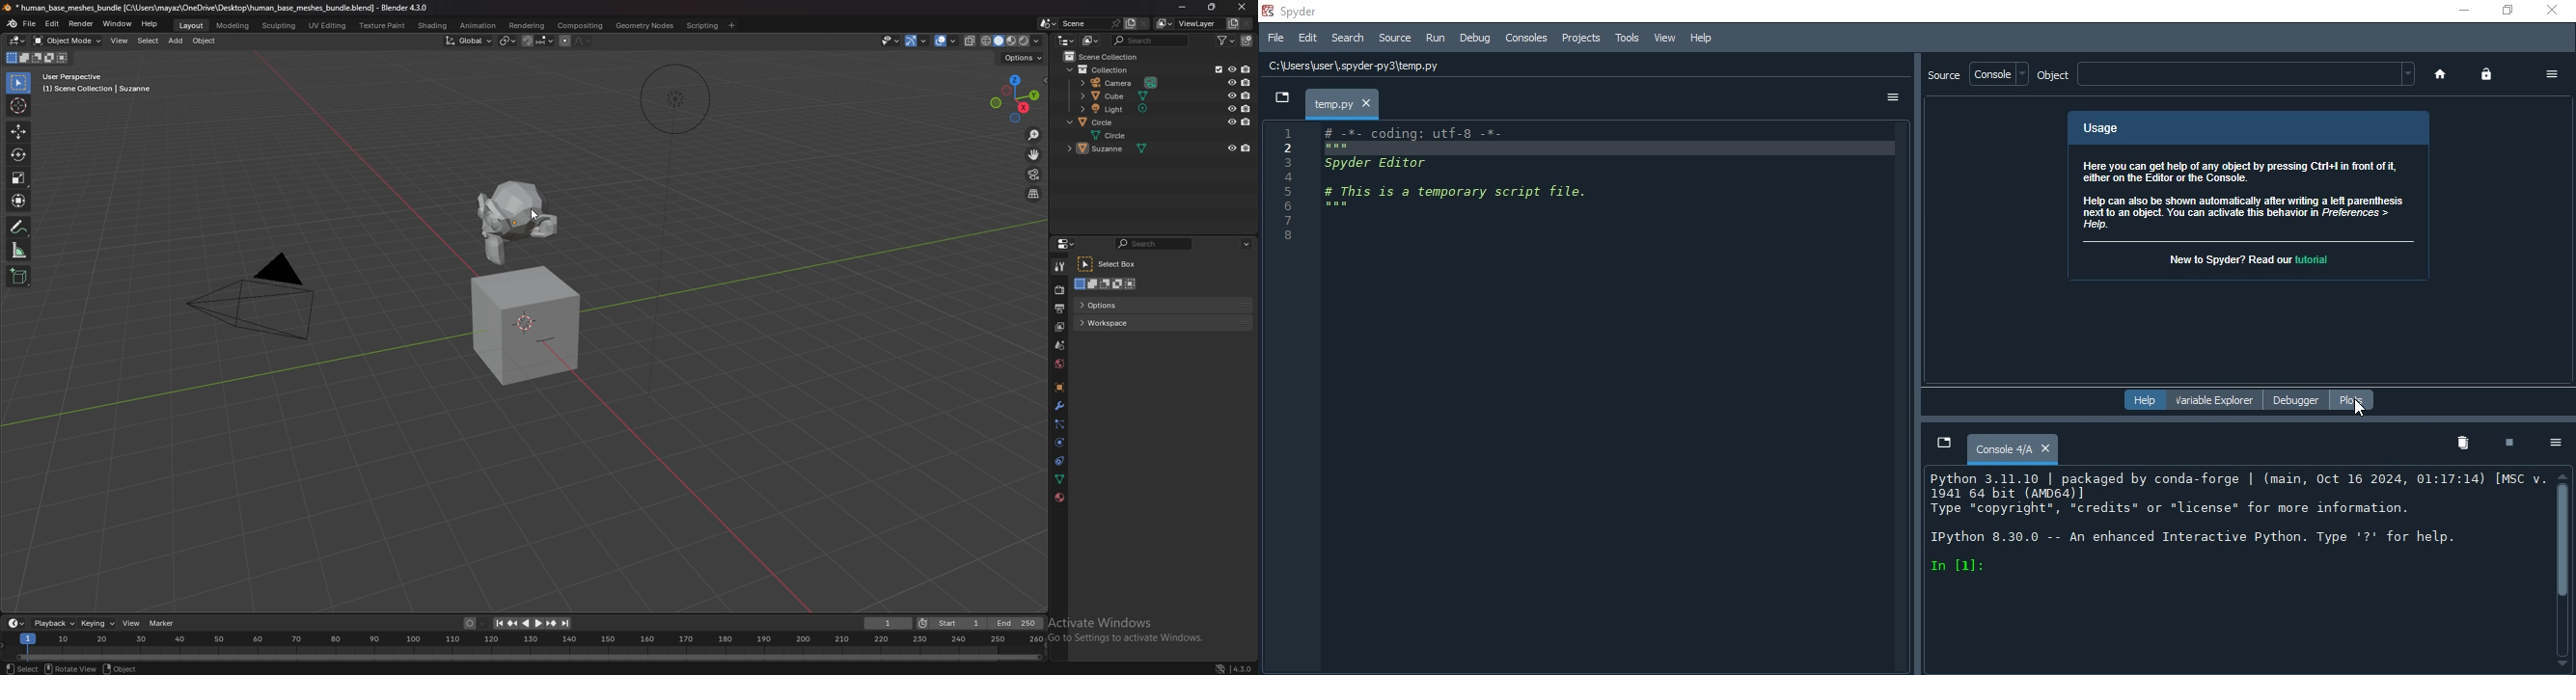 This screenshot has height=700, width=2576. What do you see at coordinates (508, 41) in the screenshot?
I see `transform pivot point` at bounding box center [508, 41].